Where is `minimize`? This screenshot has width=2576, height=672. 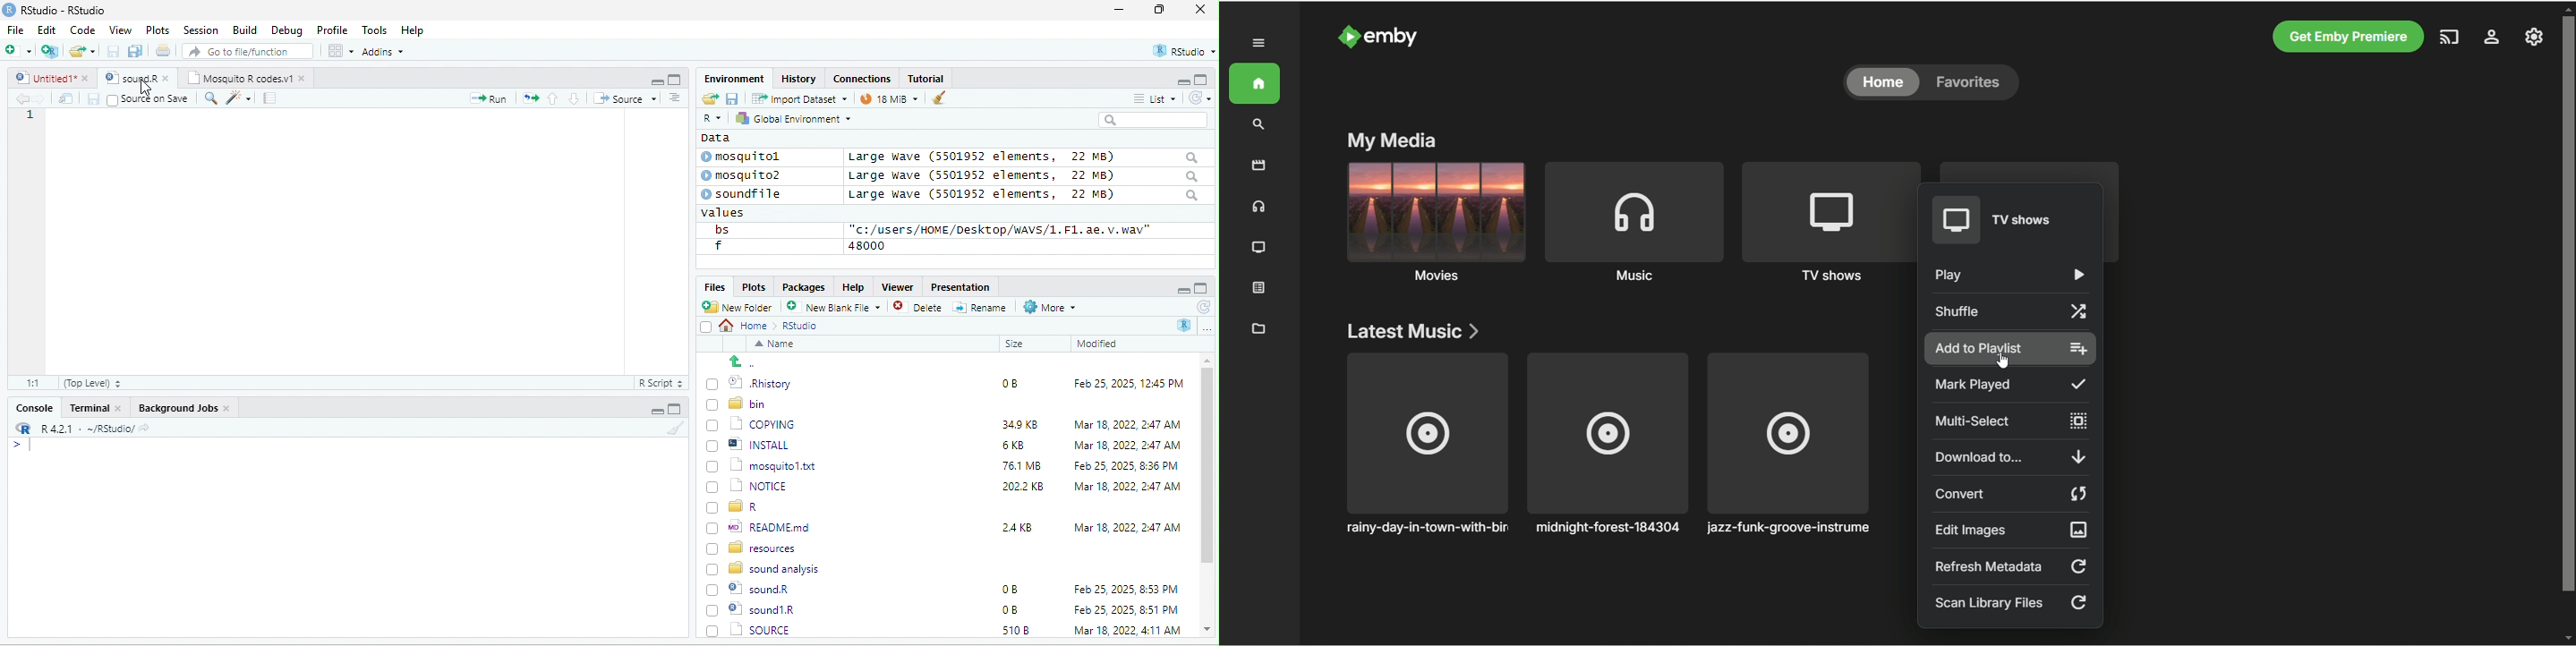 minimize is located at coordinates (654, 412).